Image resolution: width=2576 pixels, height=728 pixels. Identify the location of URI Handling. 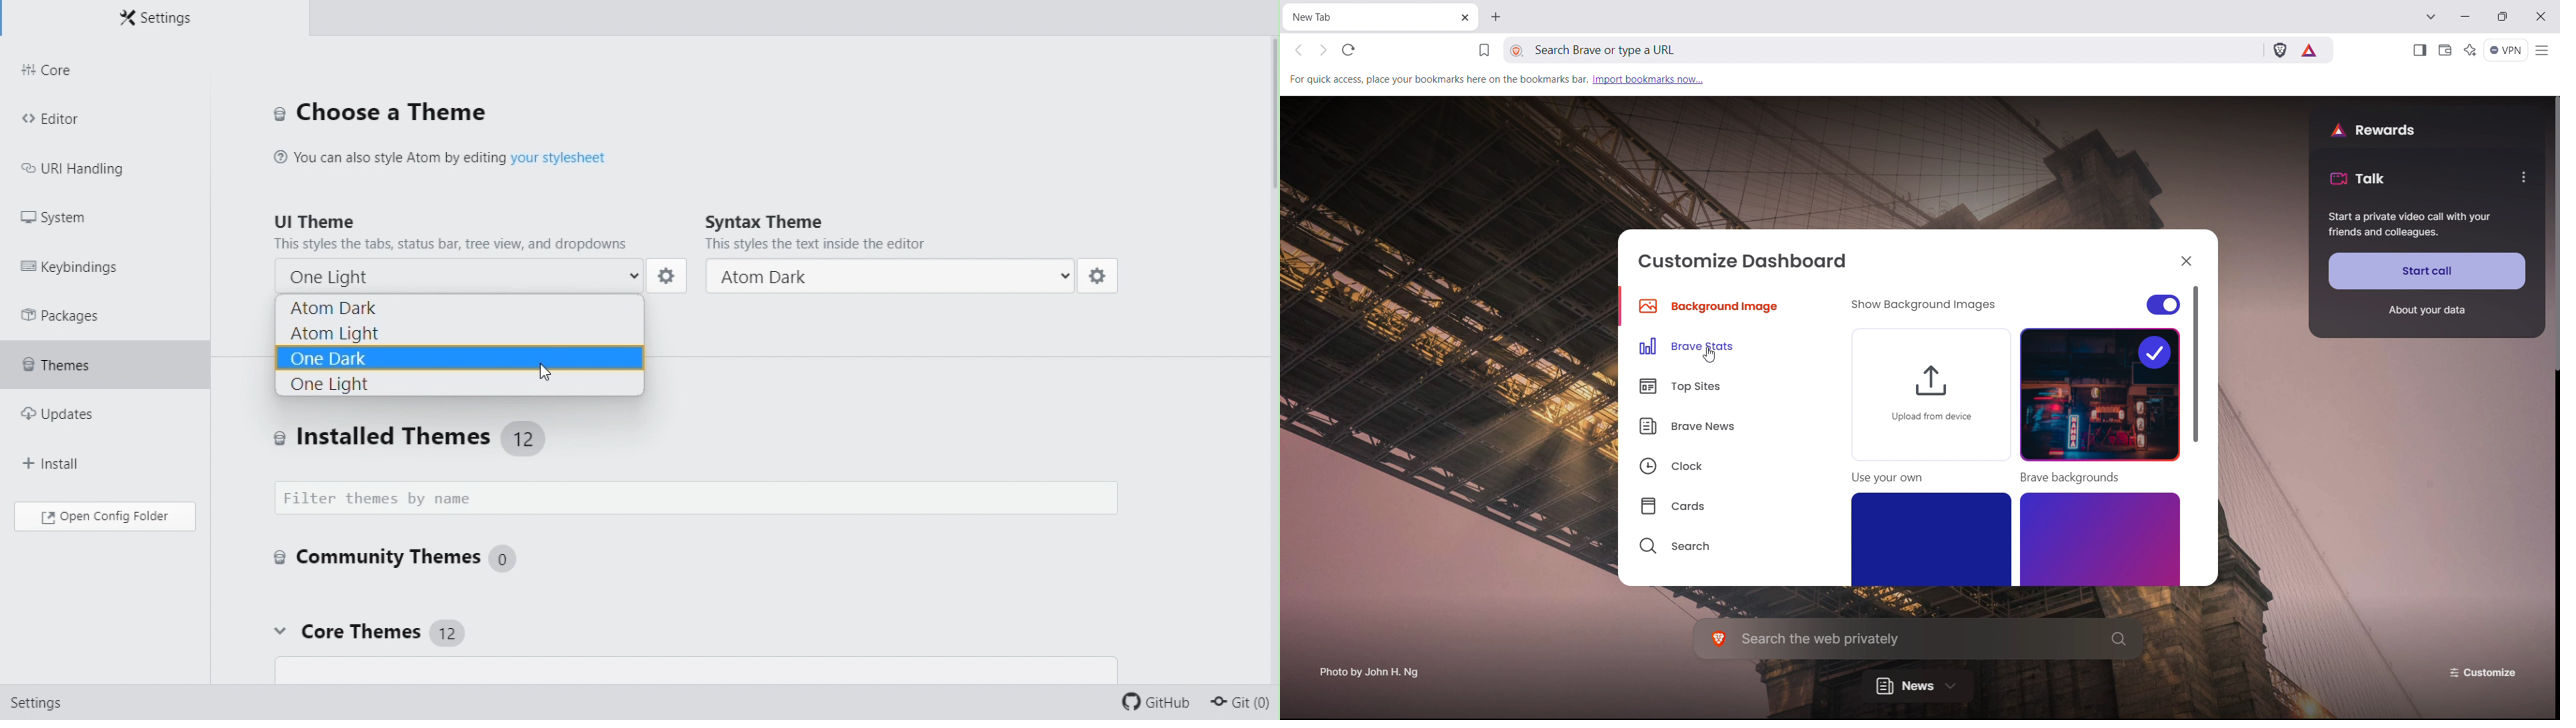
(90, 173).